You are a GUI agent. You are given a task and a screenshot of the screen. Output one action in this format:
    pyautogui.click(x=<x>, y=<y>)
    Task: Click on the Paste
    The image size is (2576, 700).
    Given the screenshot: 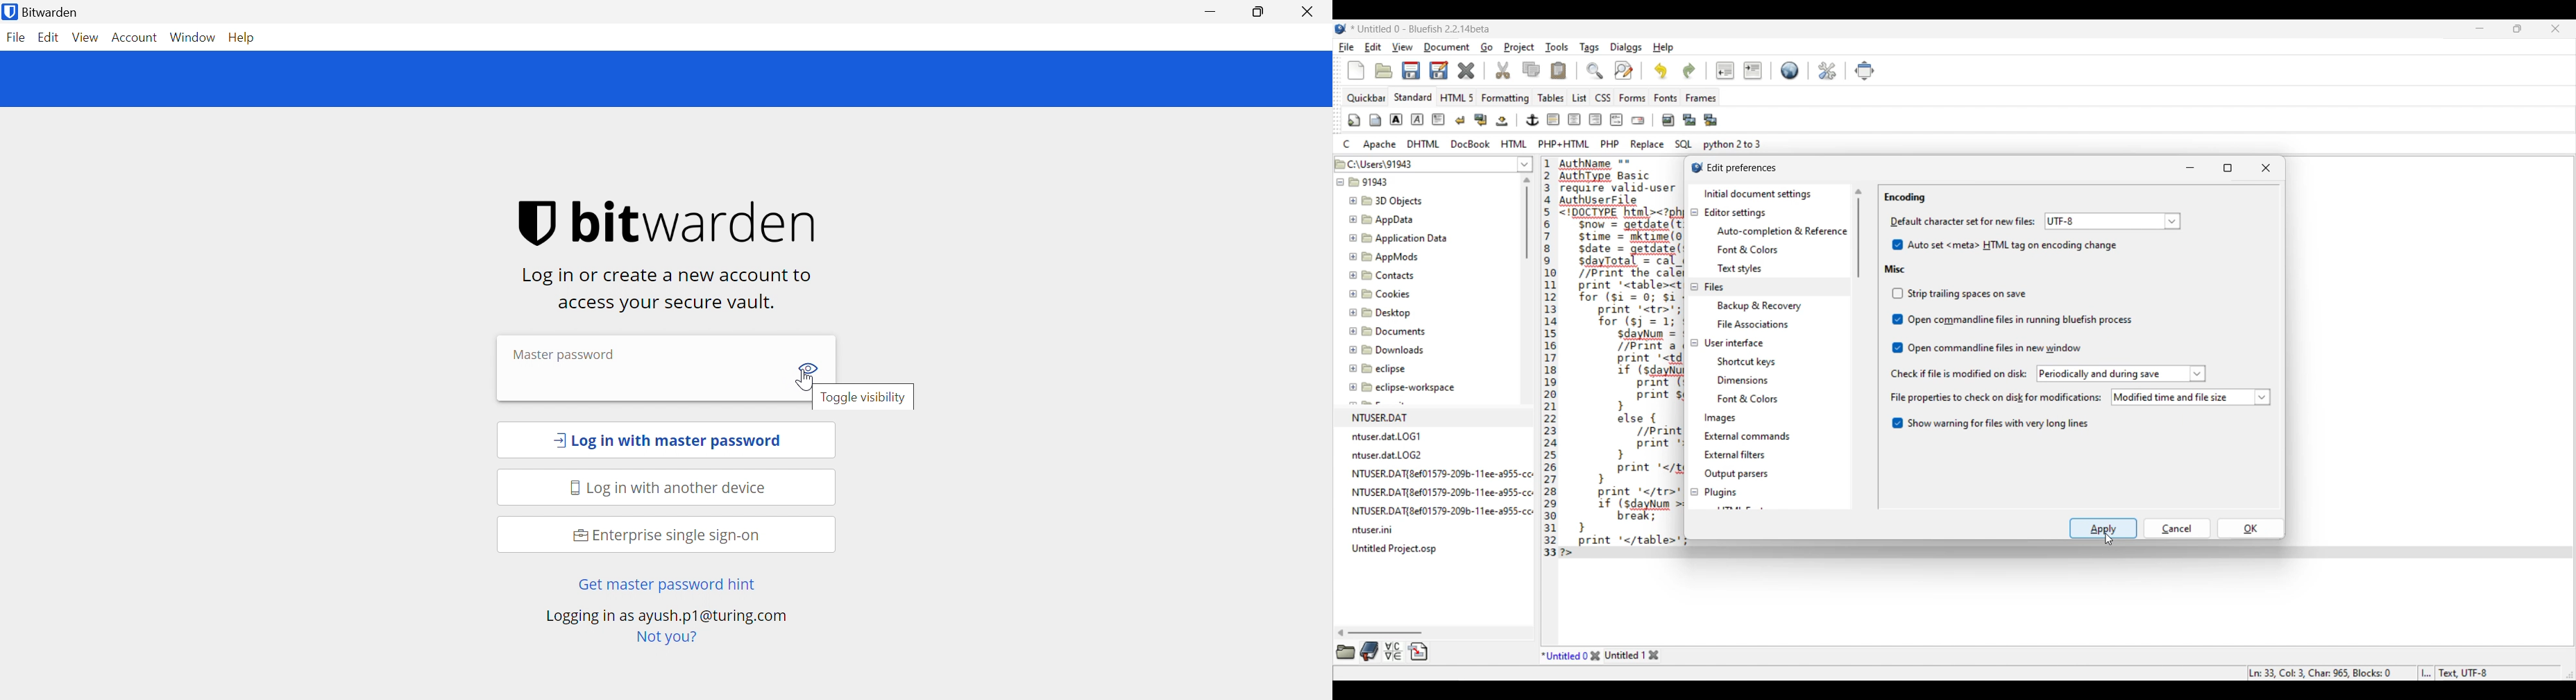 What is the action you would take?
    pyautogui.click(x=1558, y=70)
    